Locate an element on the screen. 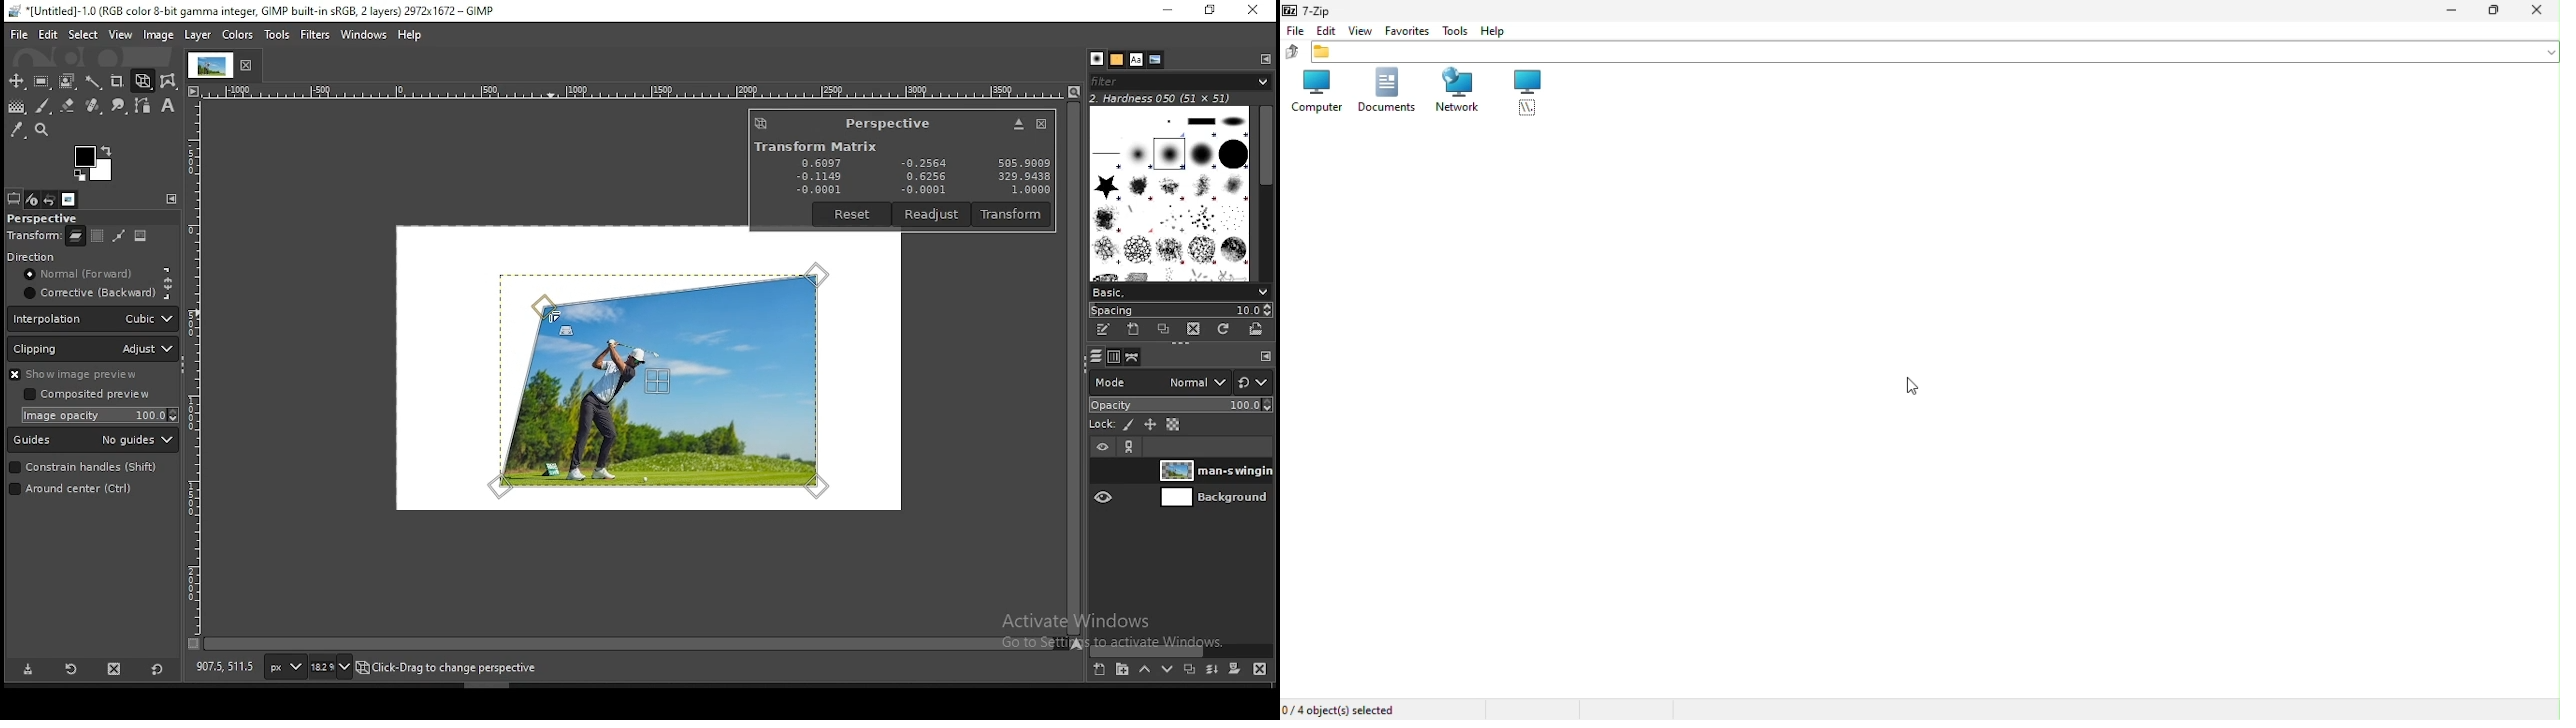 This screenshot has height=728, width=2576. image is located at coordinates (142, 238).